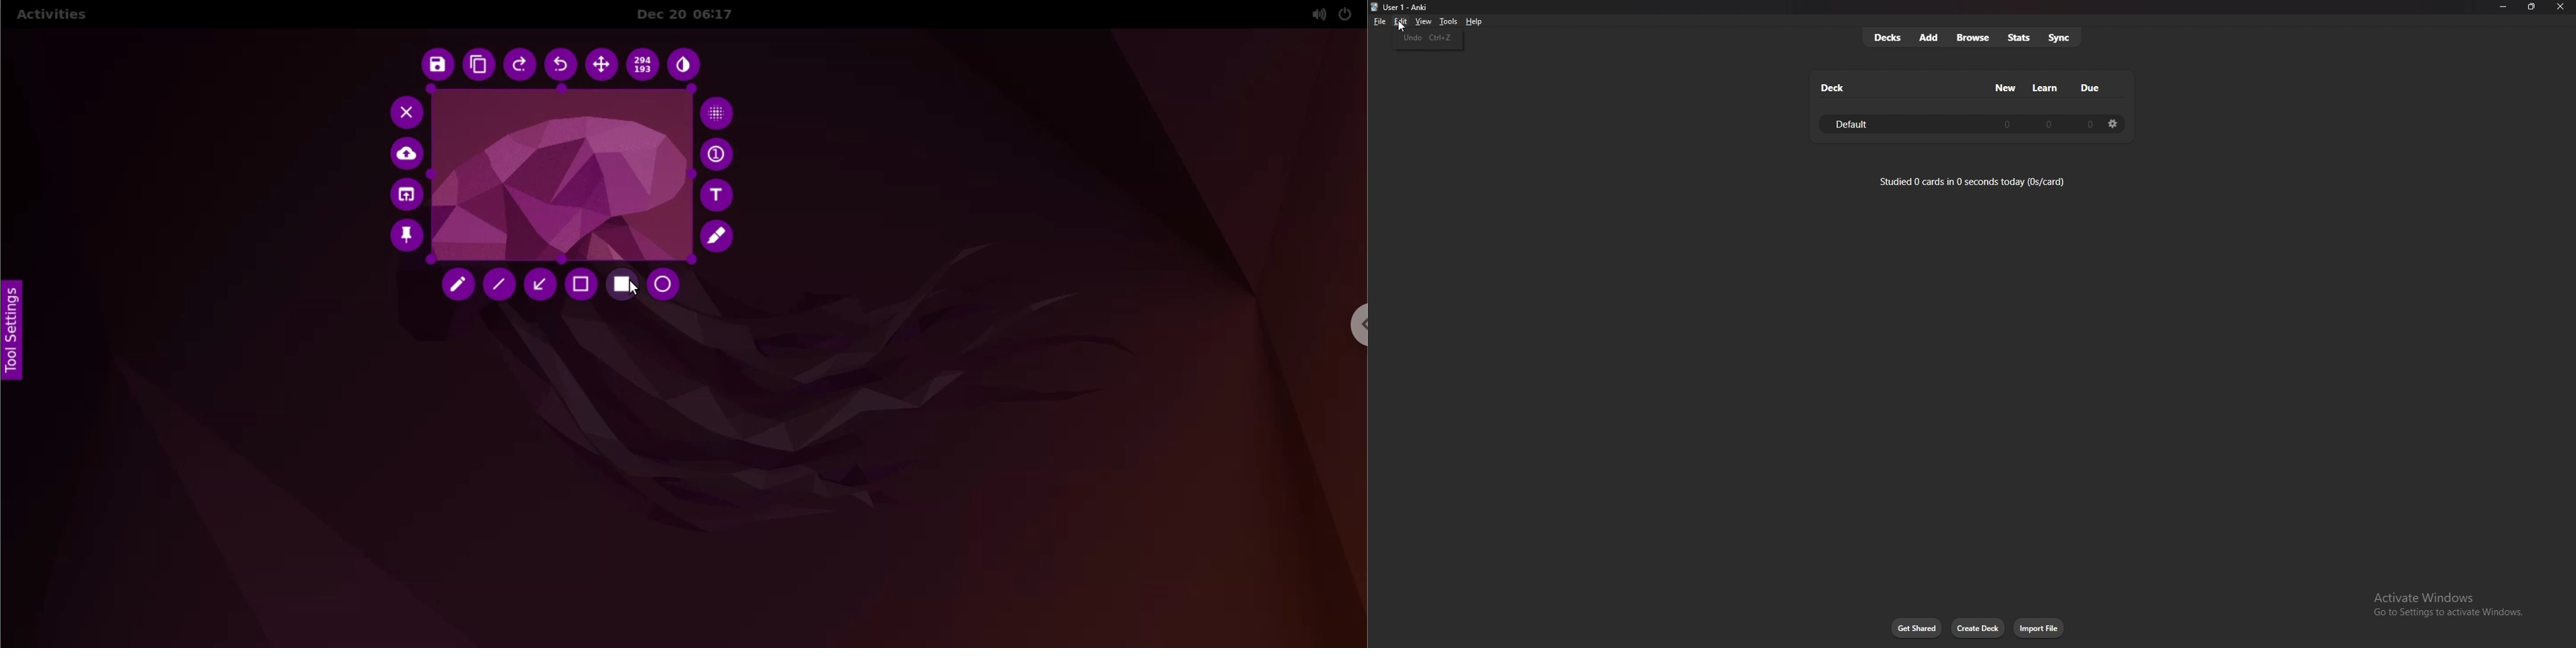 Image resolution: width=2576 pixels, height=672 pixels. I want to click on help, so click(1475, 21).